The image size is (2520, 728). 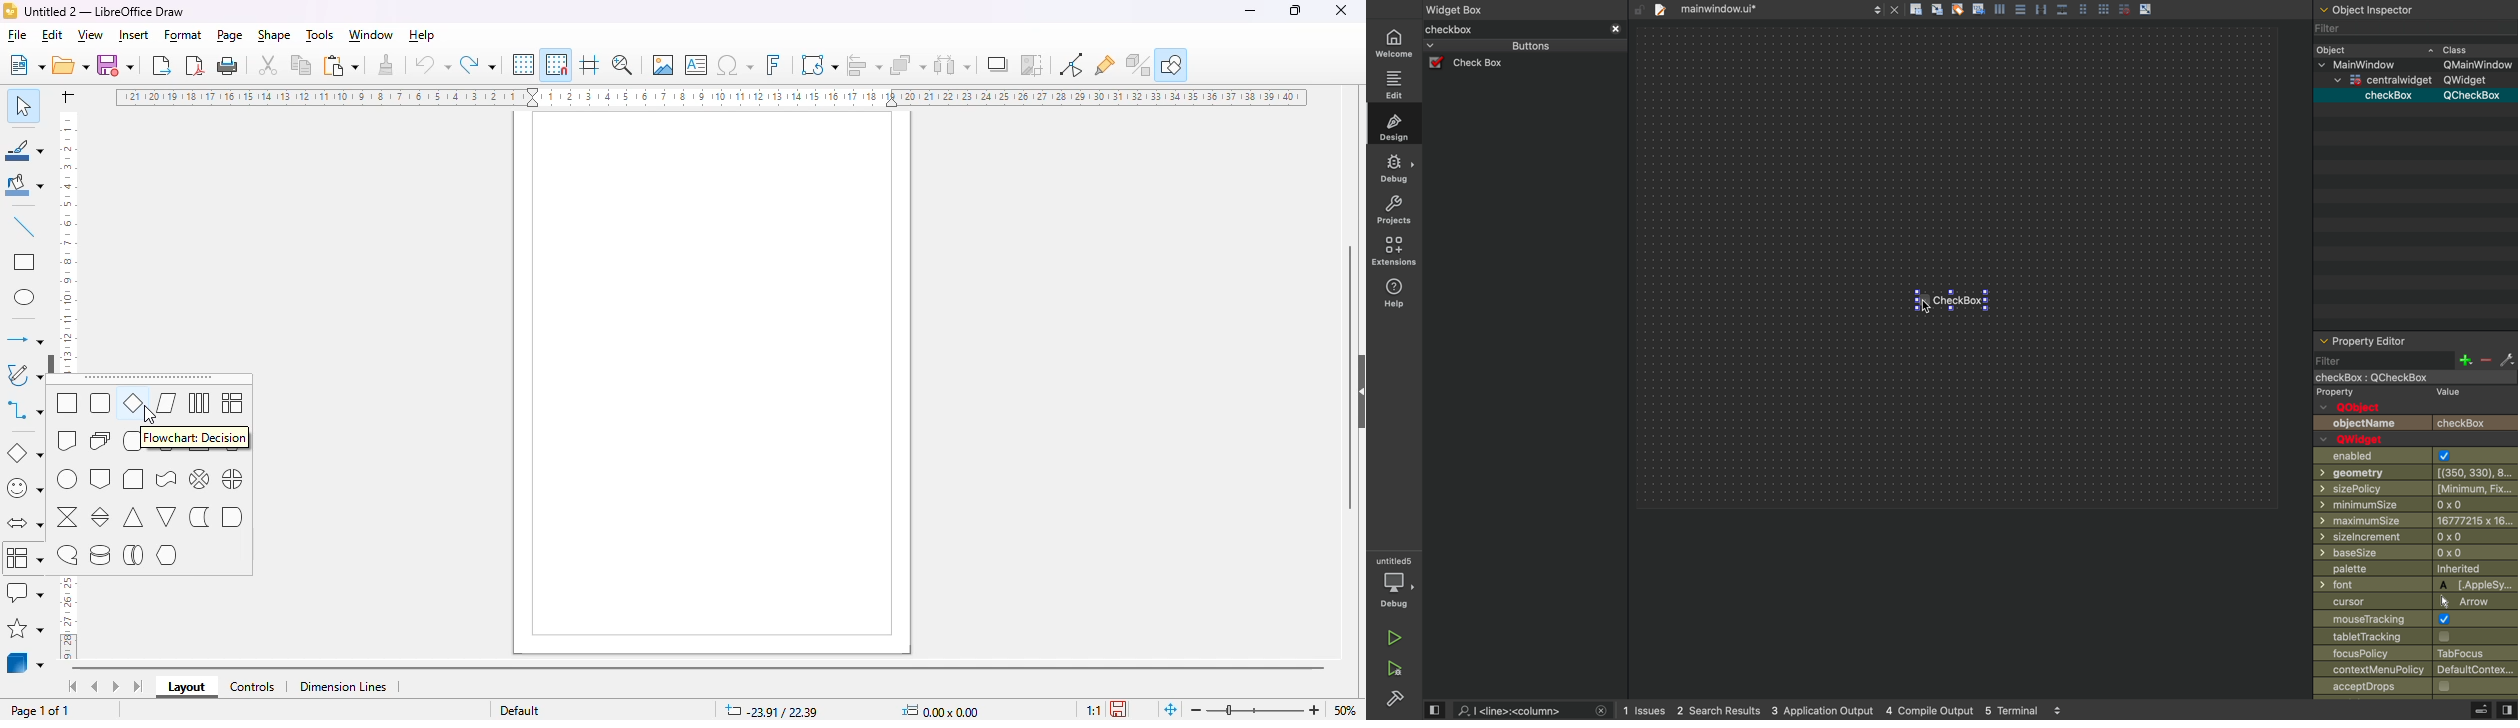 What do you see at coordinates (26, 263) in the screenshot?
I see `rectangle` at bounding box center [26, 263].